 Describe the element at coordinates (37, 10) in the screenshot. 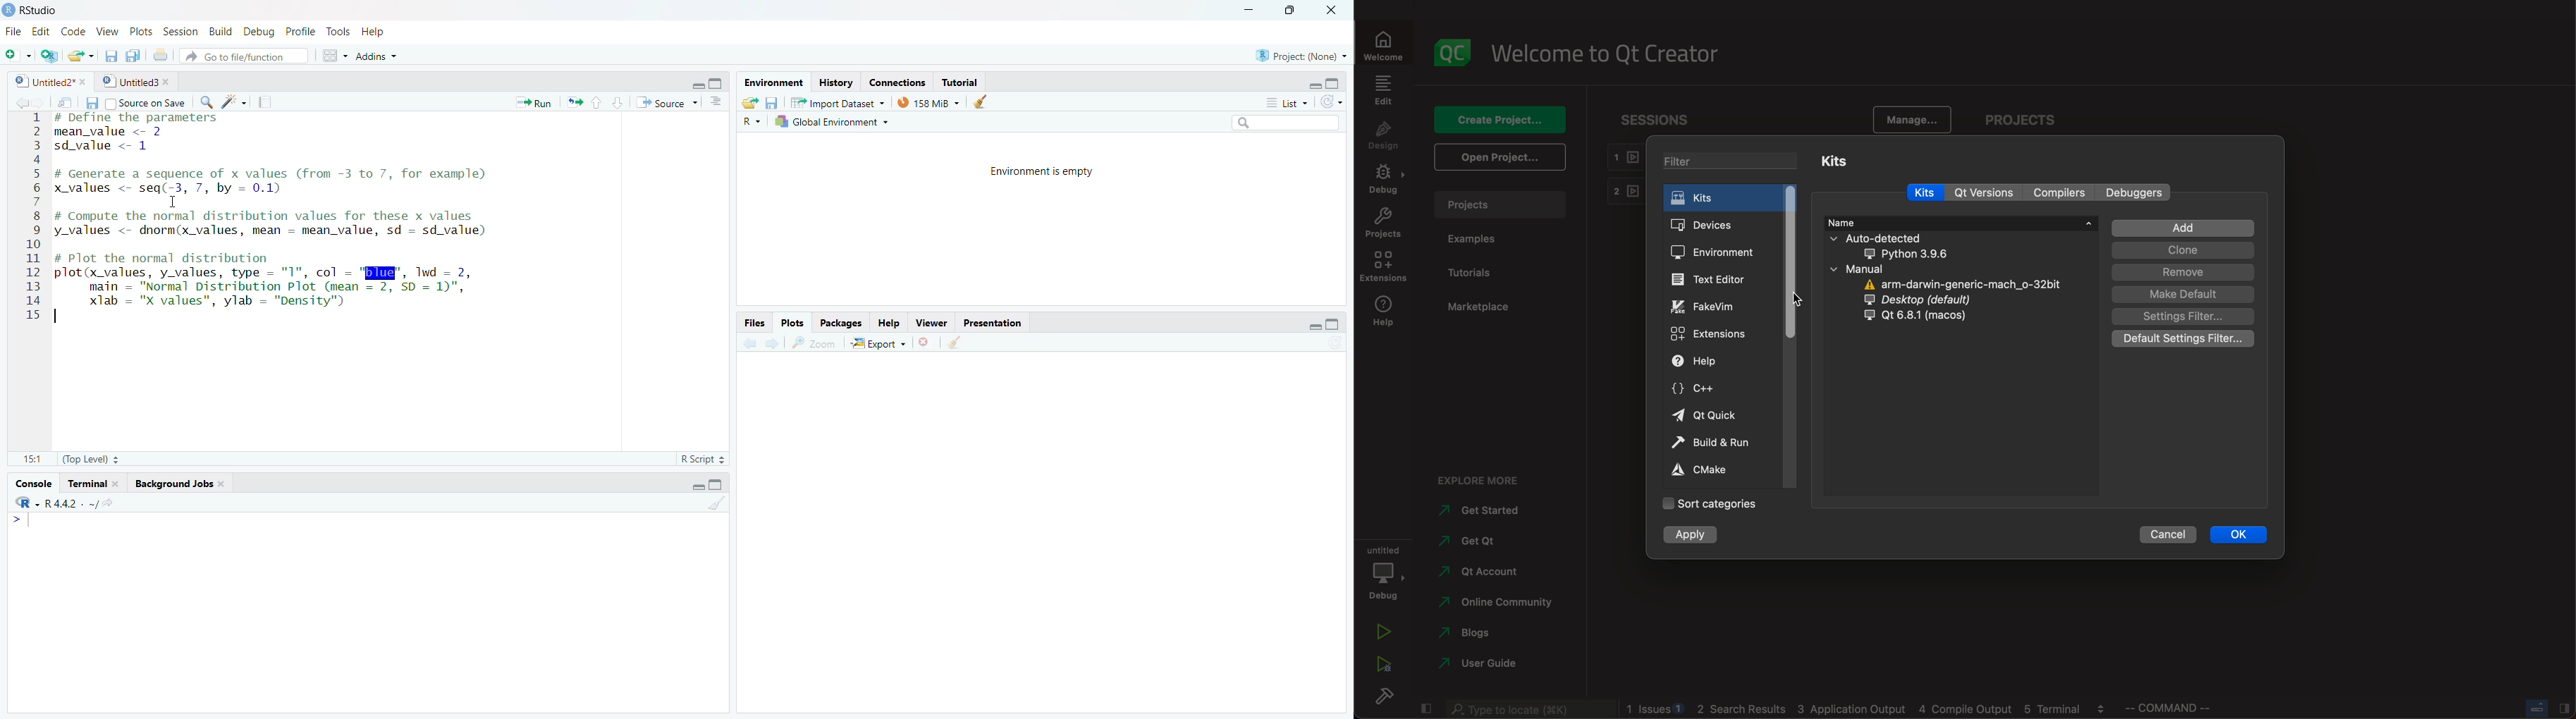

I see `RStudio` at that location.